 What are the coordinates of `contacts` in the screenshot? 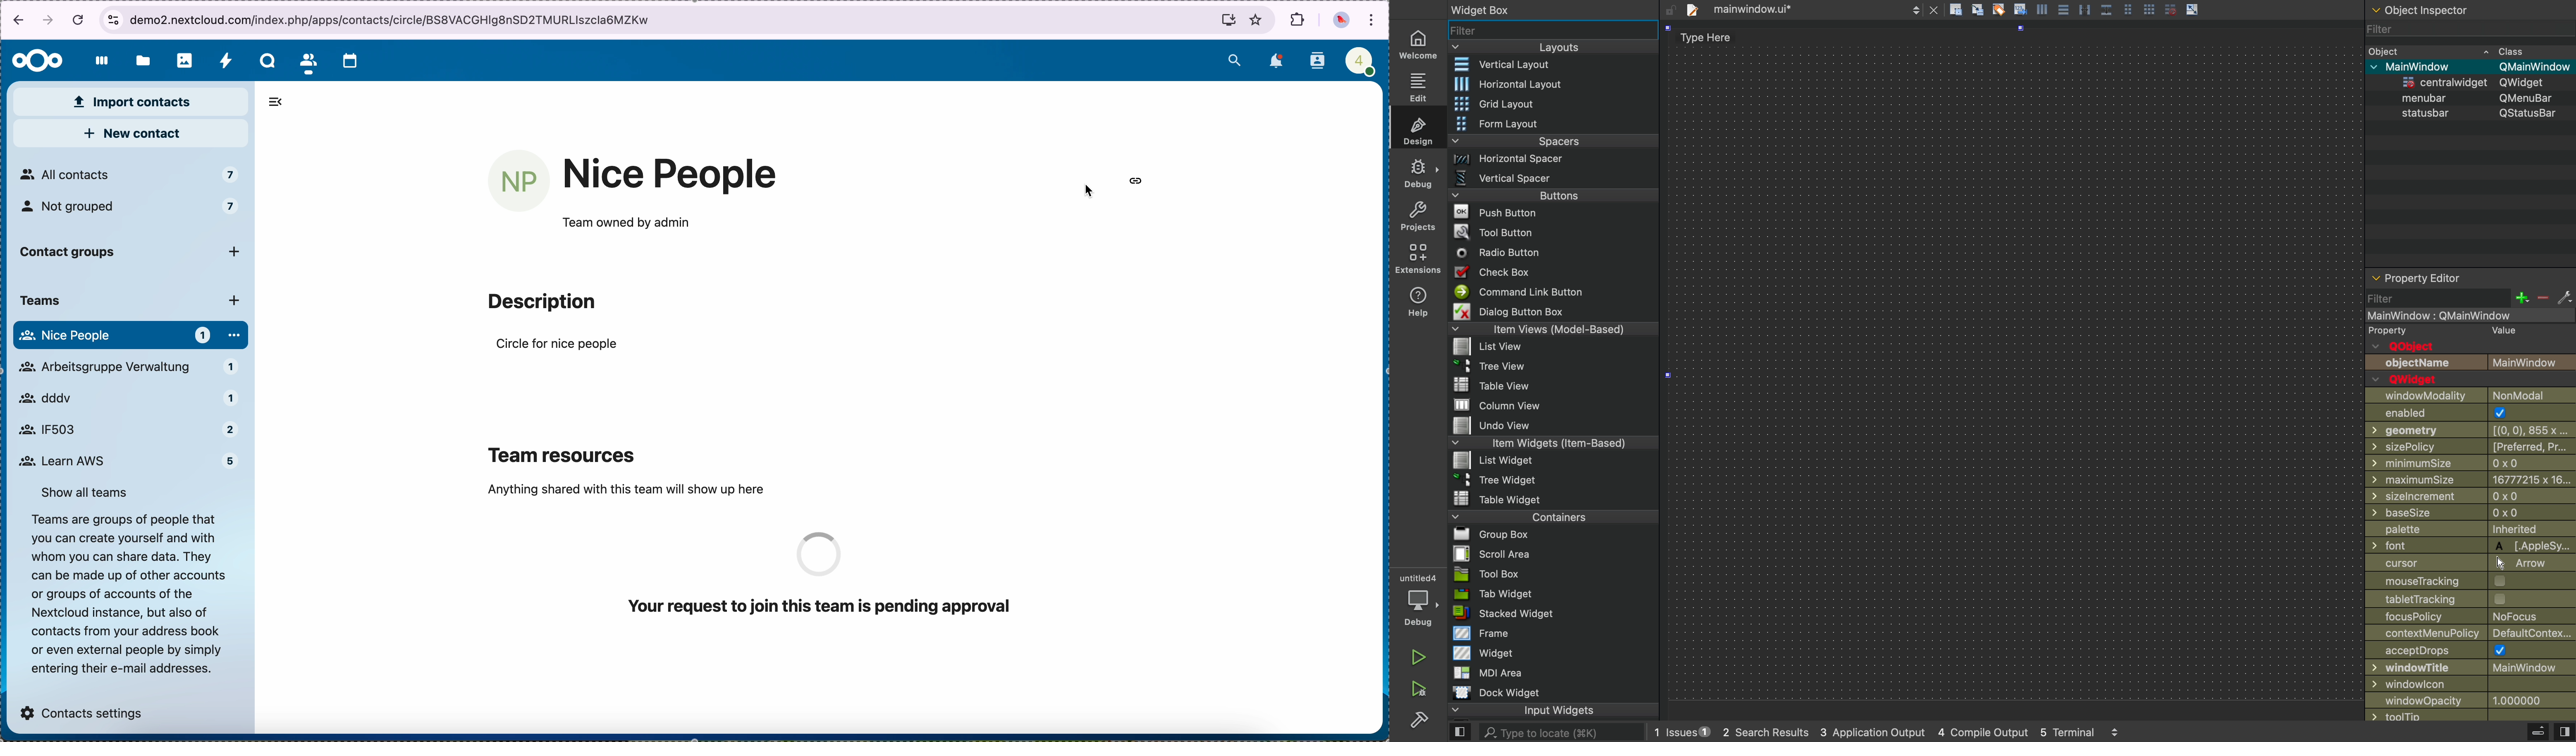 It's located at (1316, 61).